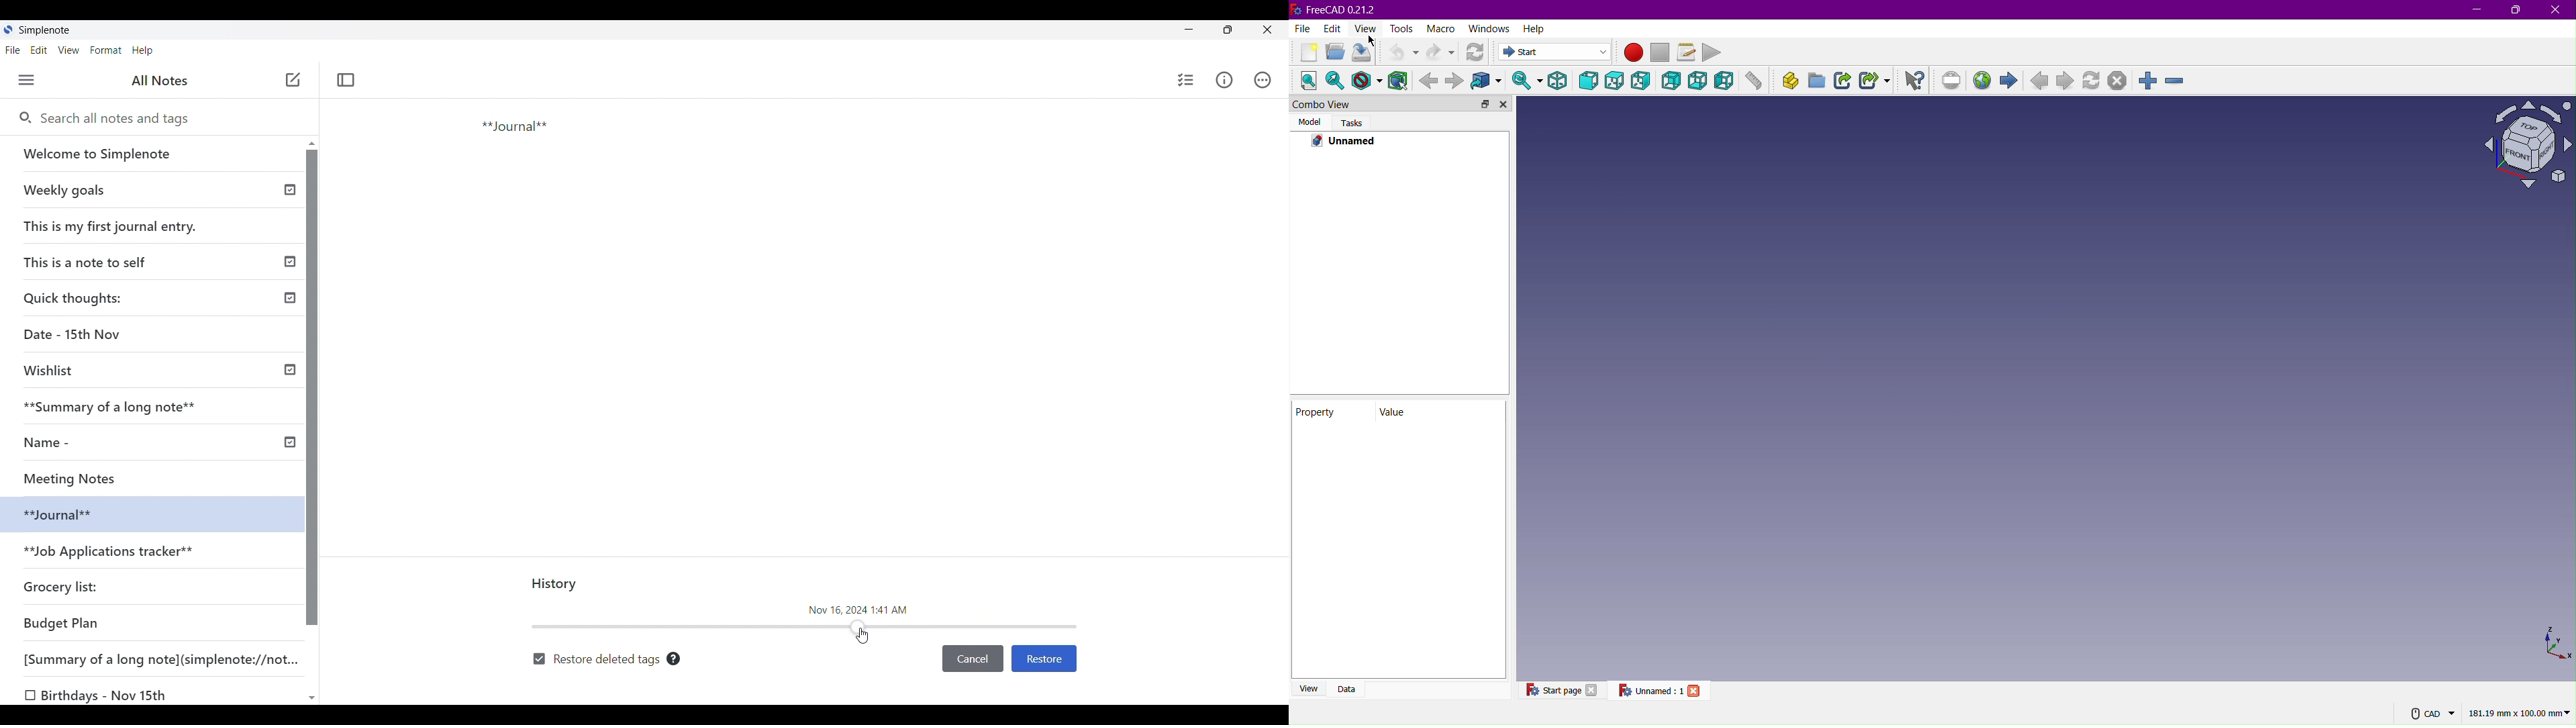 The image size is (2576, 728). Describe the element at coordinates (1841, 85) in the screenshot. I see `Make Link` at that location.